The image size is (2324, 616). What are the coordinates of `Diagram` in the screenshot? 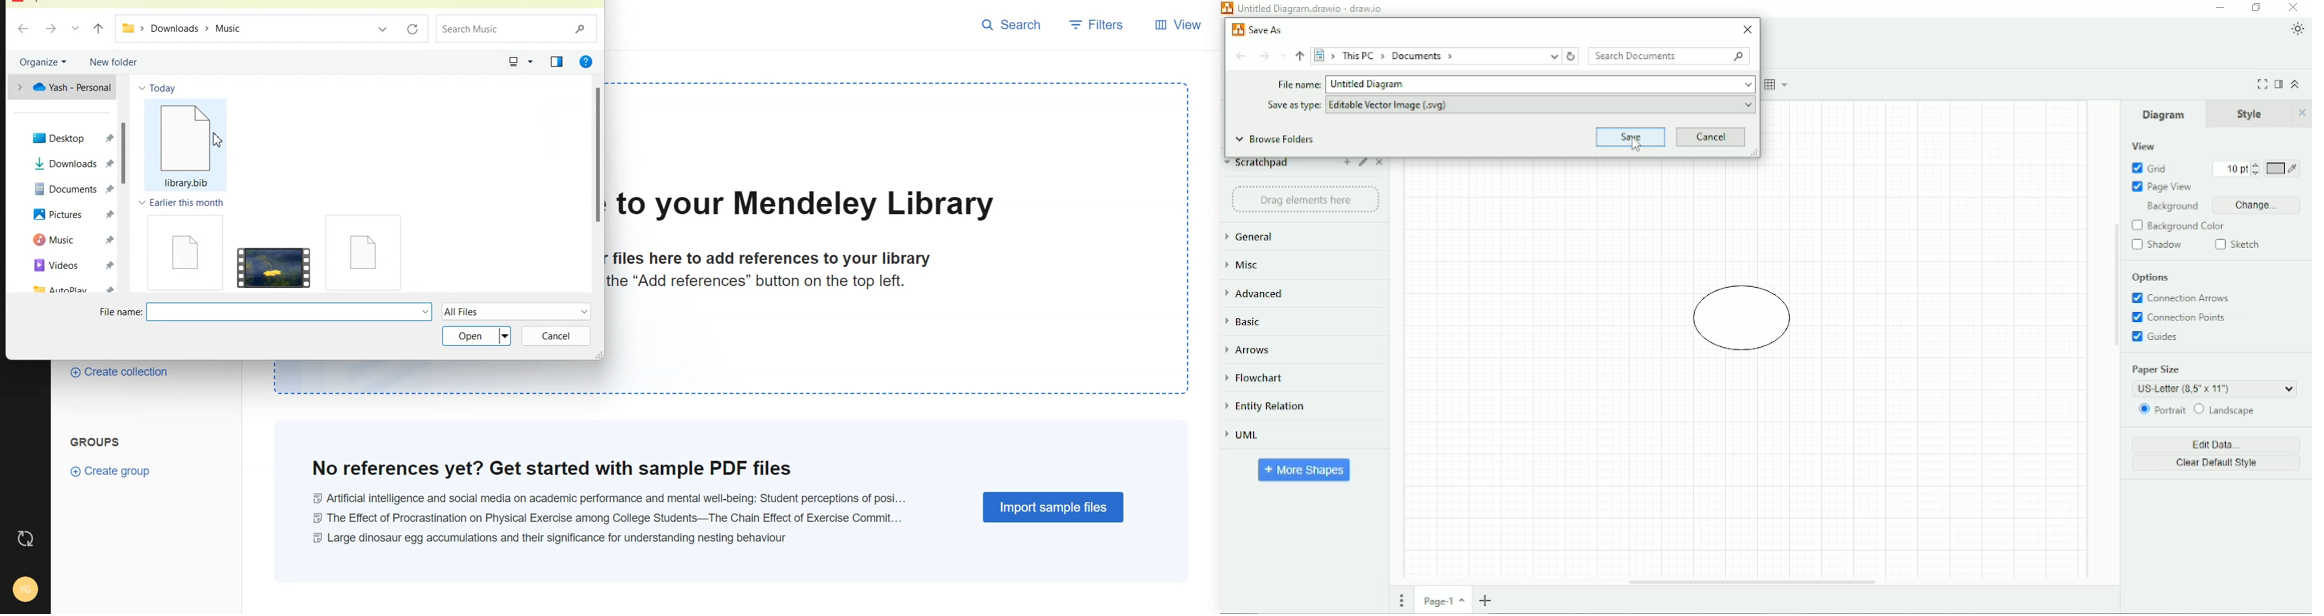 It's located at (2164, 114).